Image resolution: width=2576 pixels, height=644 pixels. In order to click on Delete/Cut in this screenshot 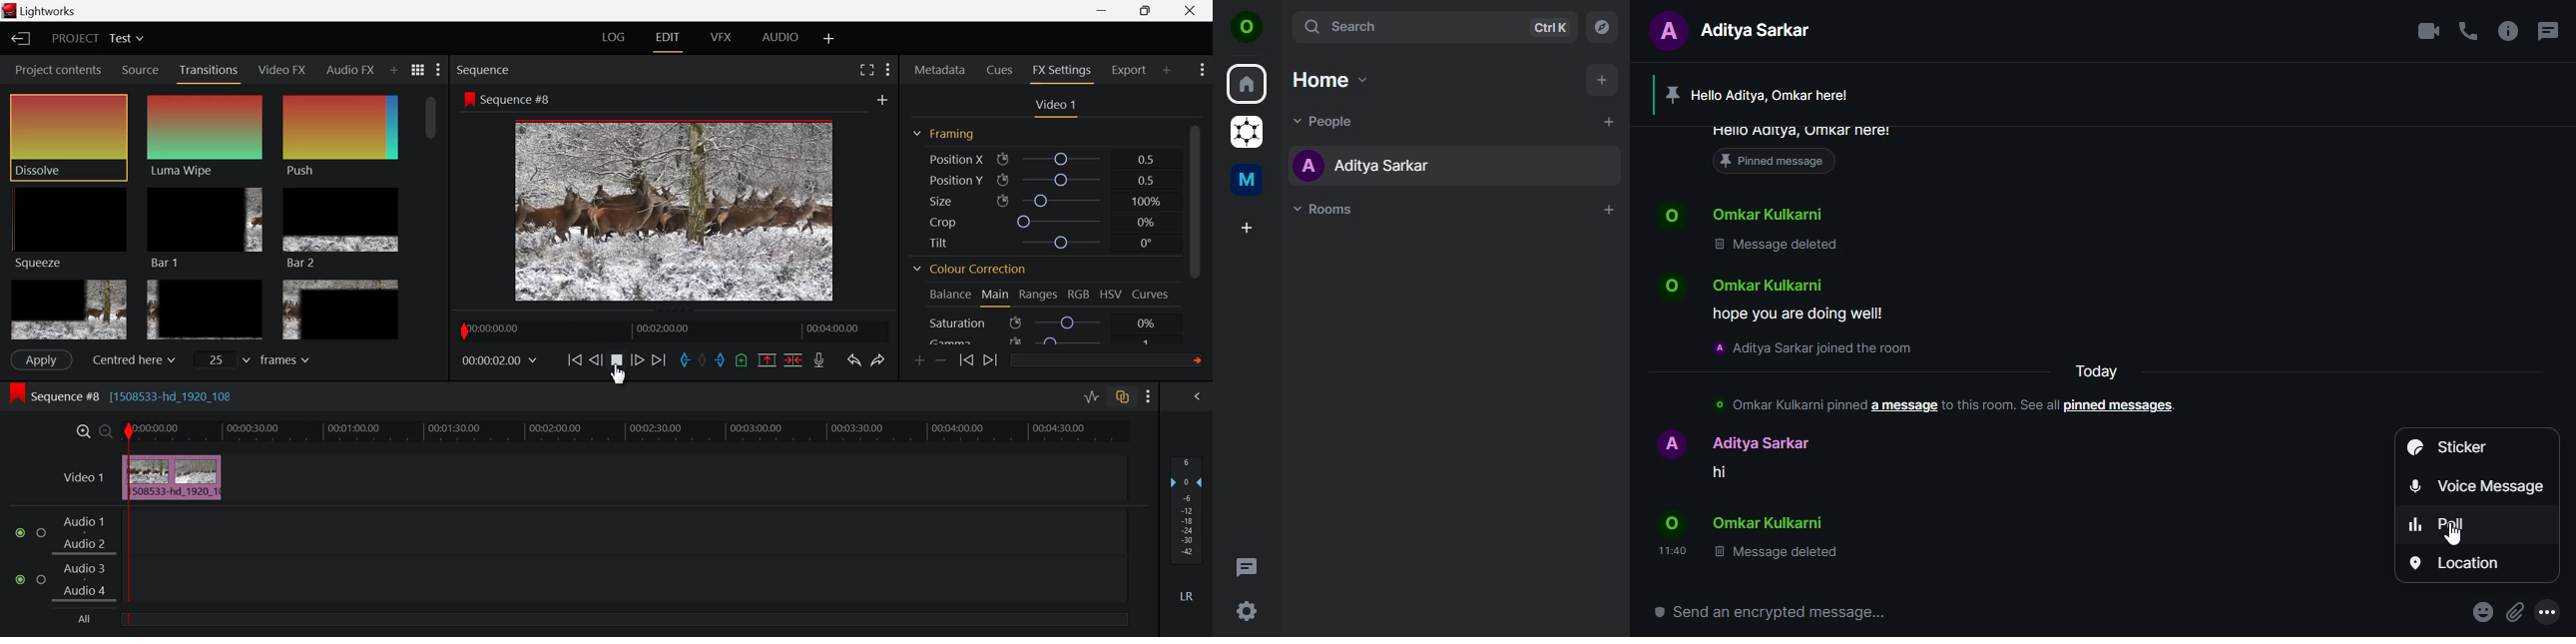, I will do `click(793, 358)`.